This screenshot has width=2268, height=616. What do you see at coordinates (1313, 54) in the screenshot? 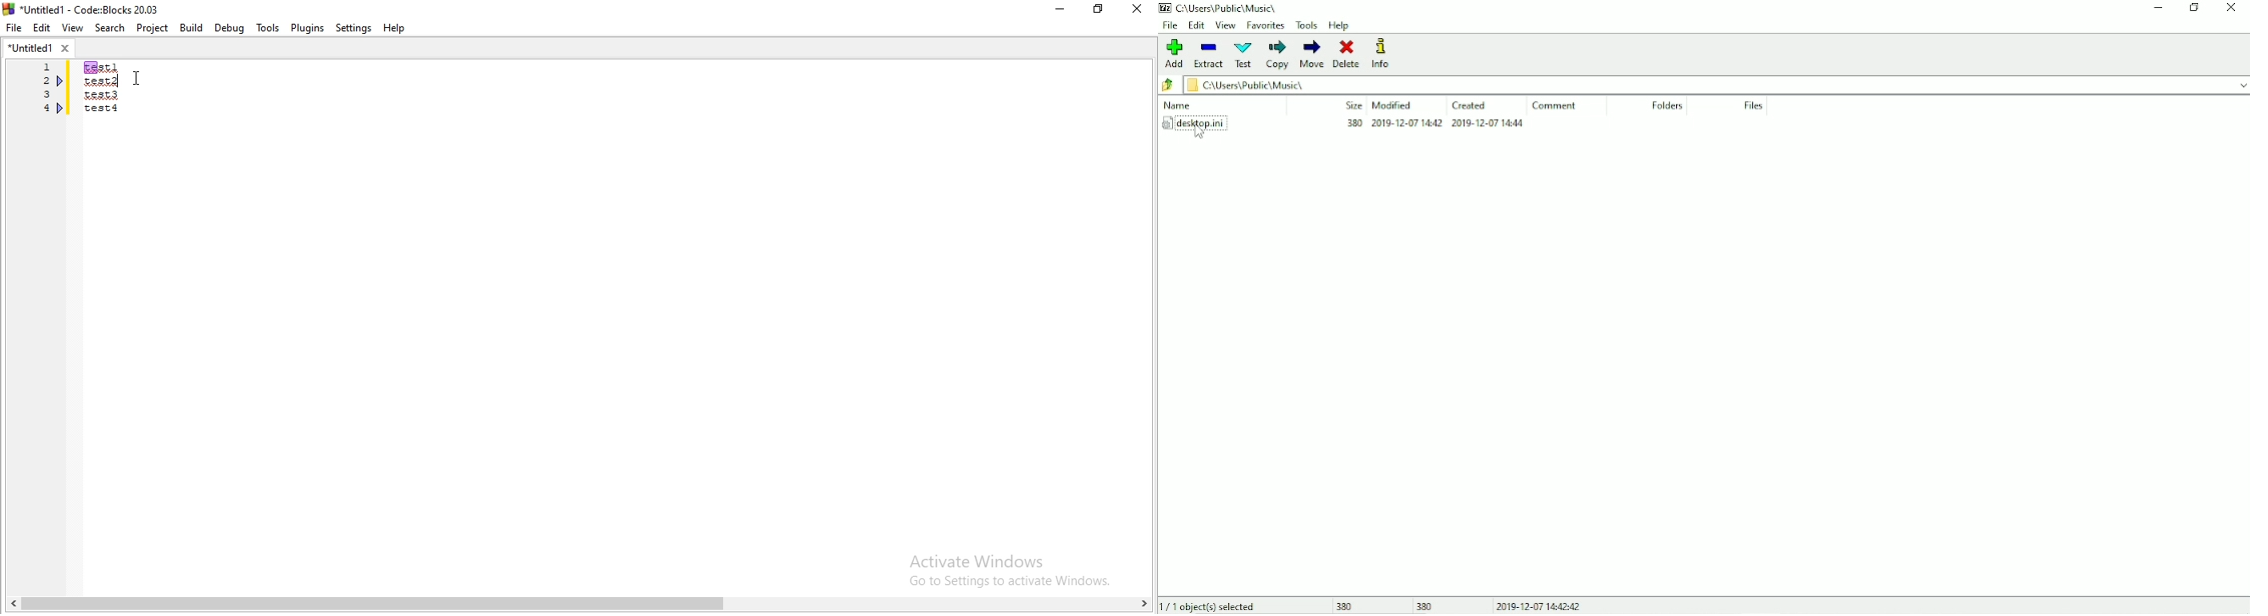
I see `Move` at bounding box center [1313, 54].